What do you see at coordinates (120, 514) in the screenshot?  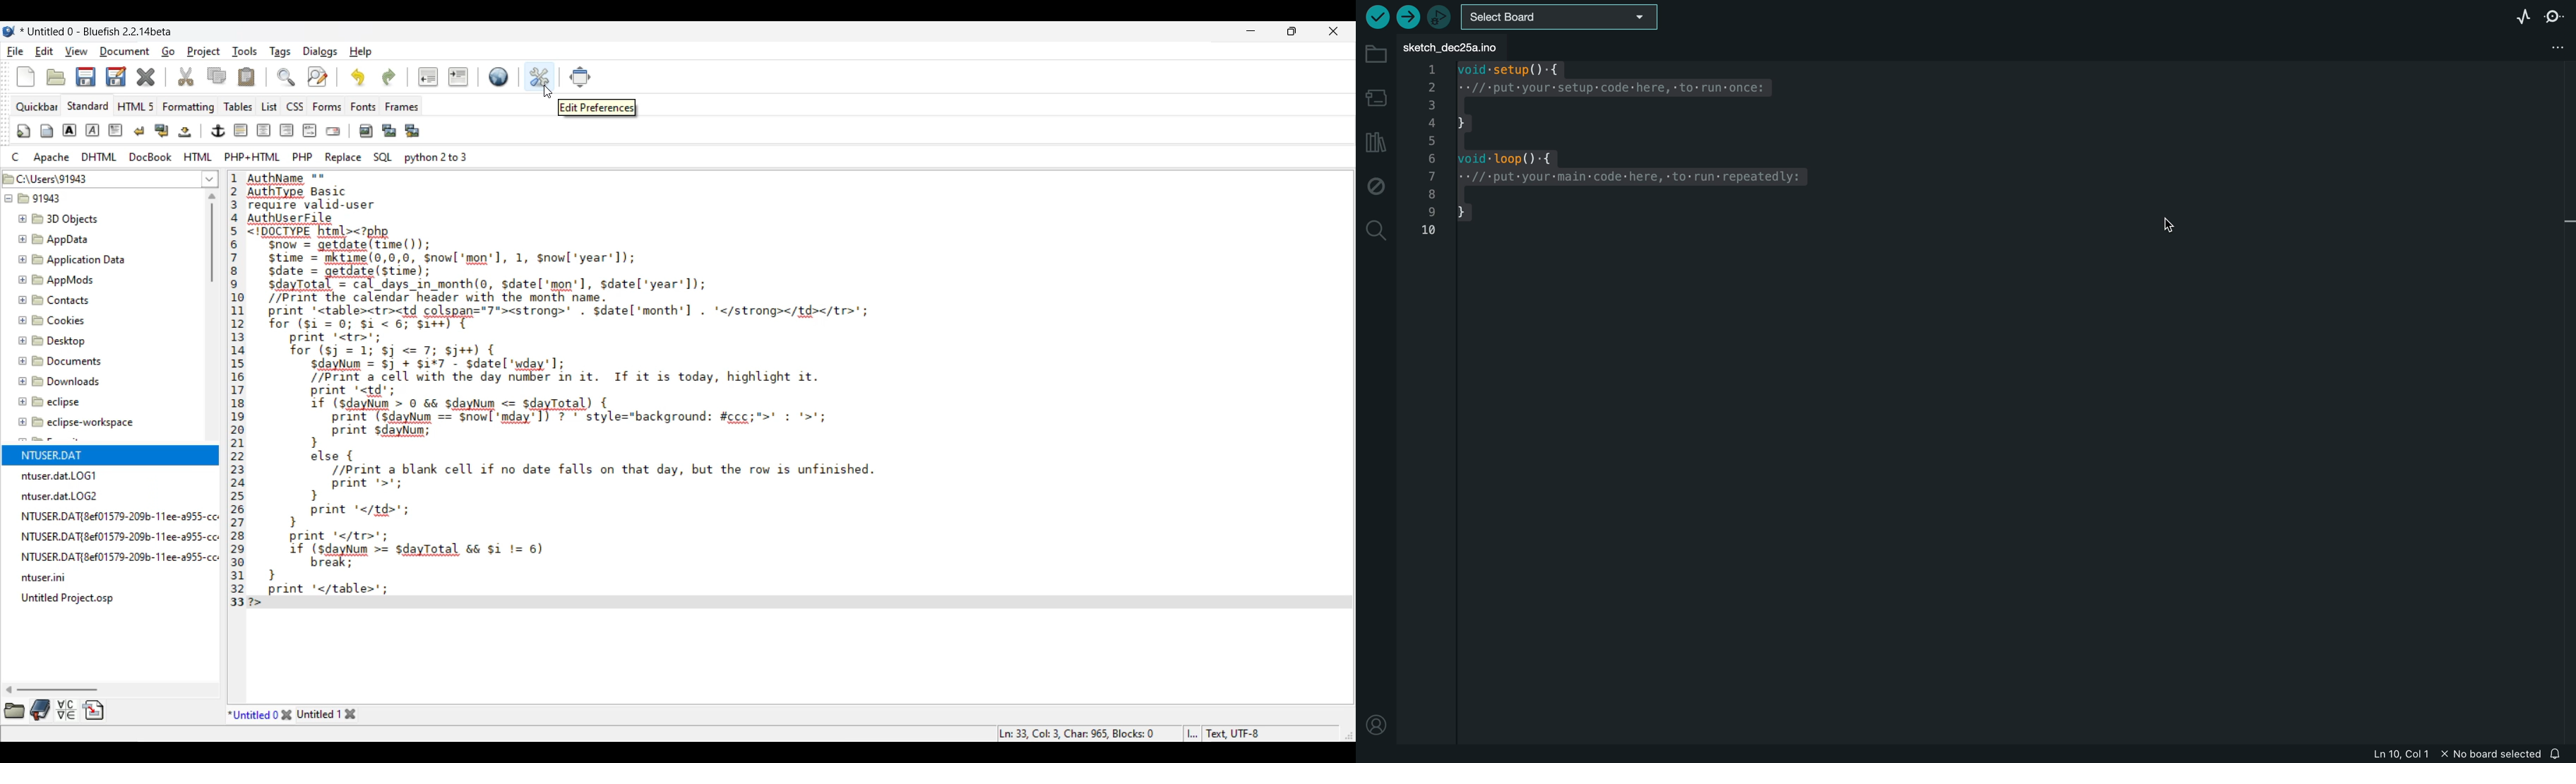 I see `NTUSER.DAT{8ef01579-209b-11ee-2955-cc+` at bounding box center [120, 514].